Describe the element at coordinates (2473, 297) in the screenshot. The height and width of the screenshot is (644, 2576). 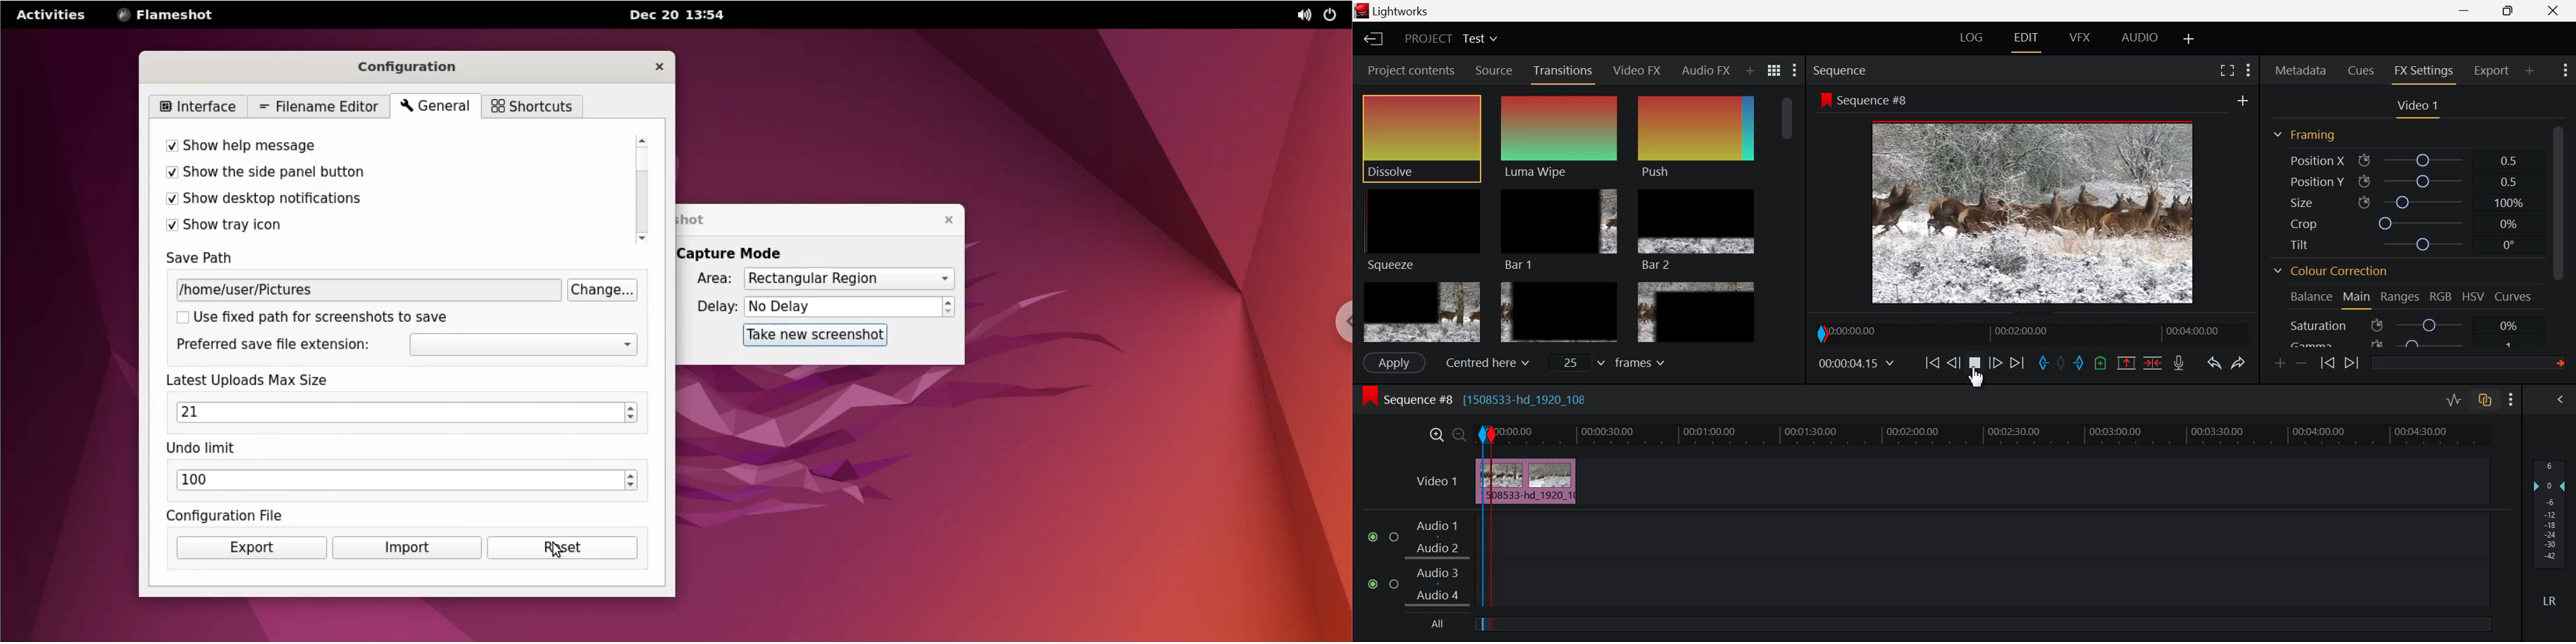
I see `HSV` at that location.